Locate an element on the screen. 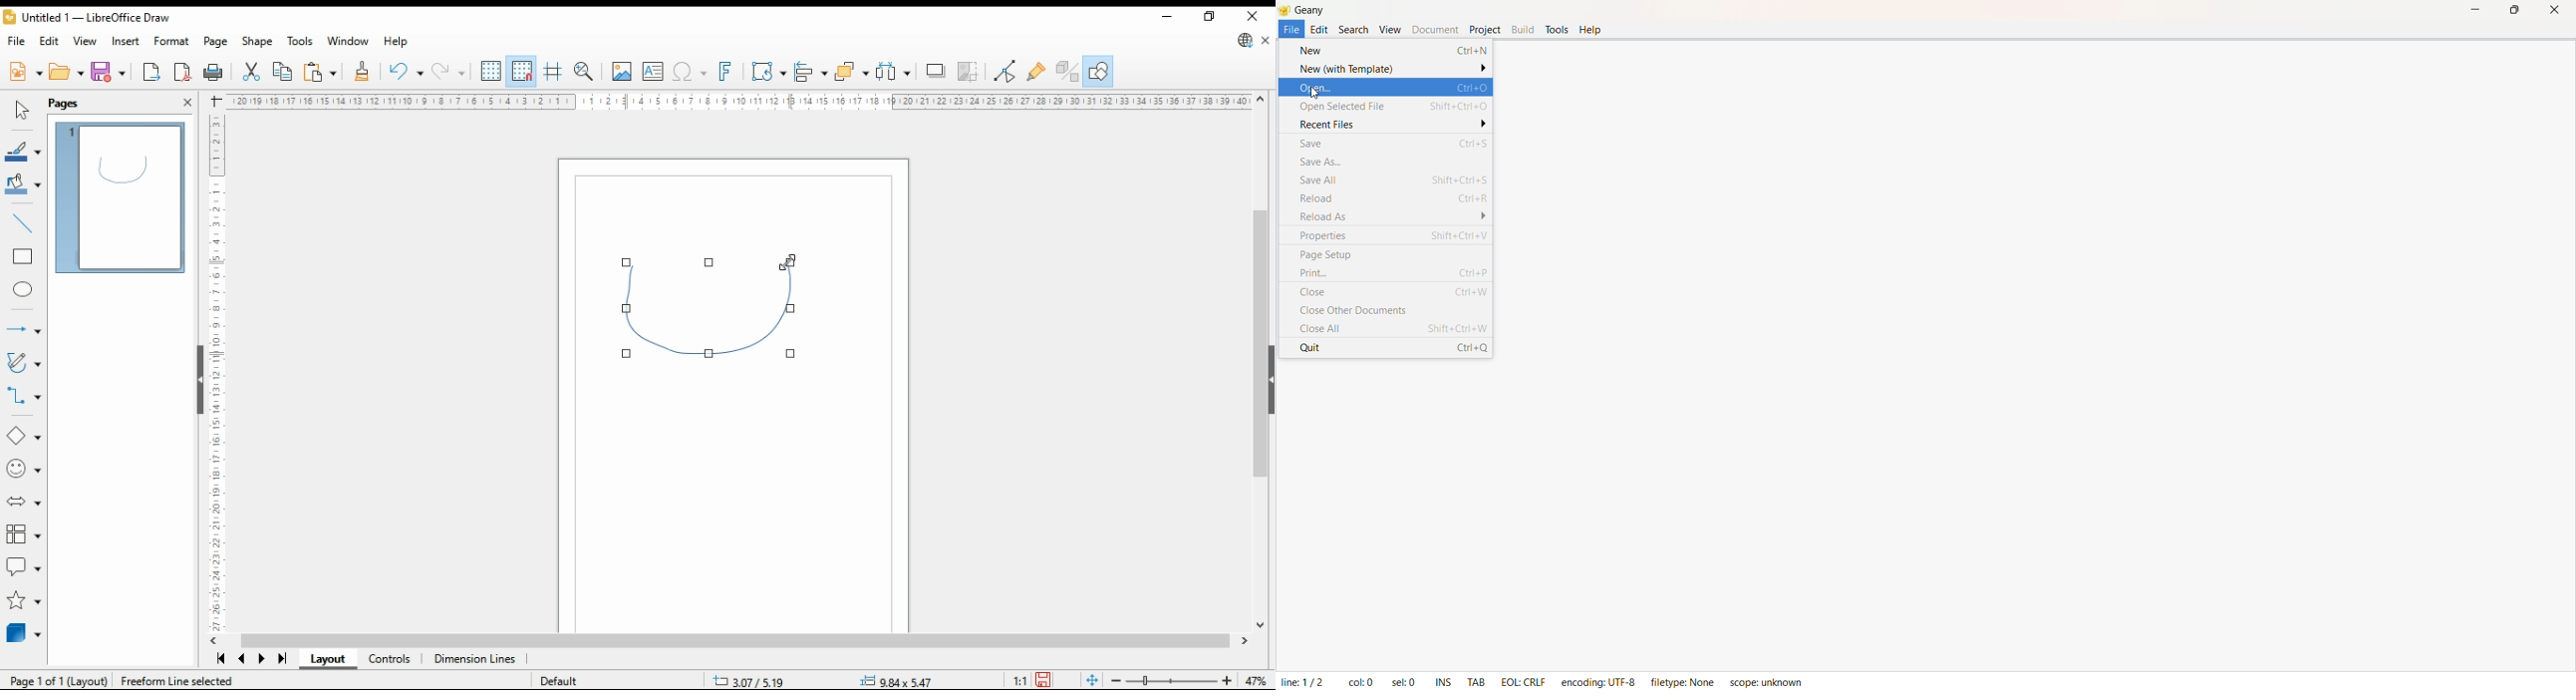 The image size is (2576, 700). line color is located at coordinates (22, 153).